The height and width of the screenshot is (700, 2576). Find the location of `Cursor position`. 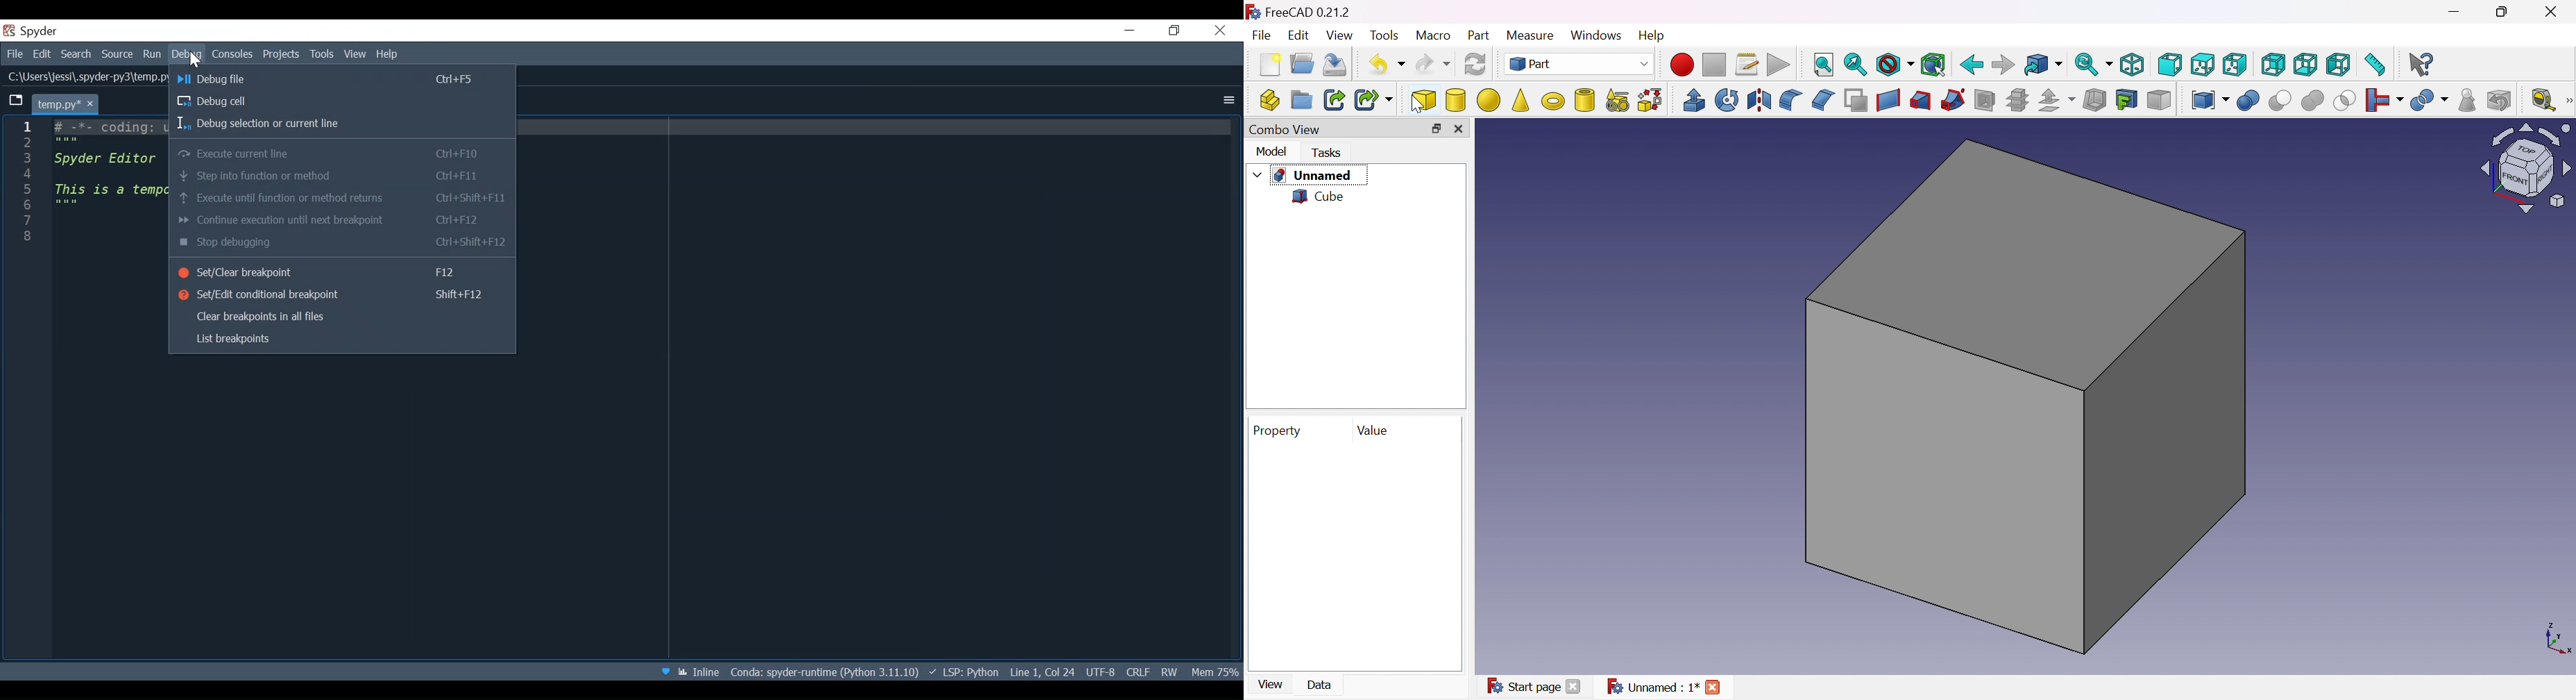

Cursor position is located at coordinates (1043, 672).